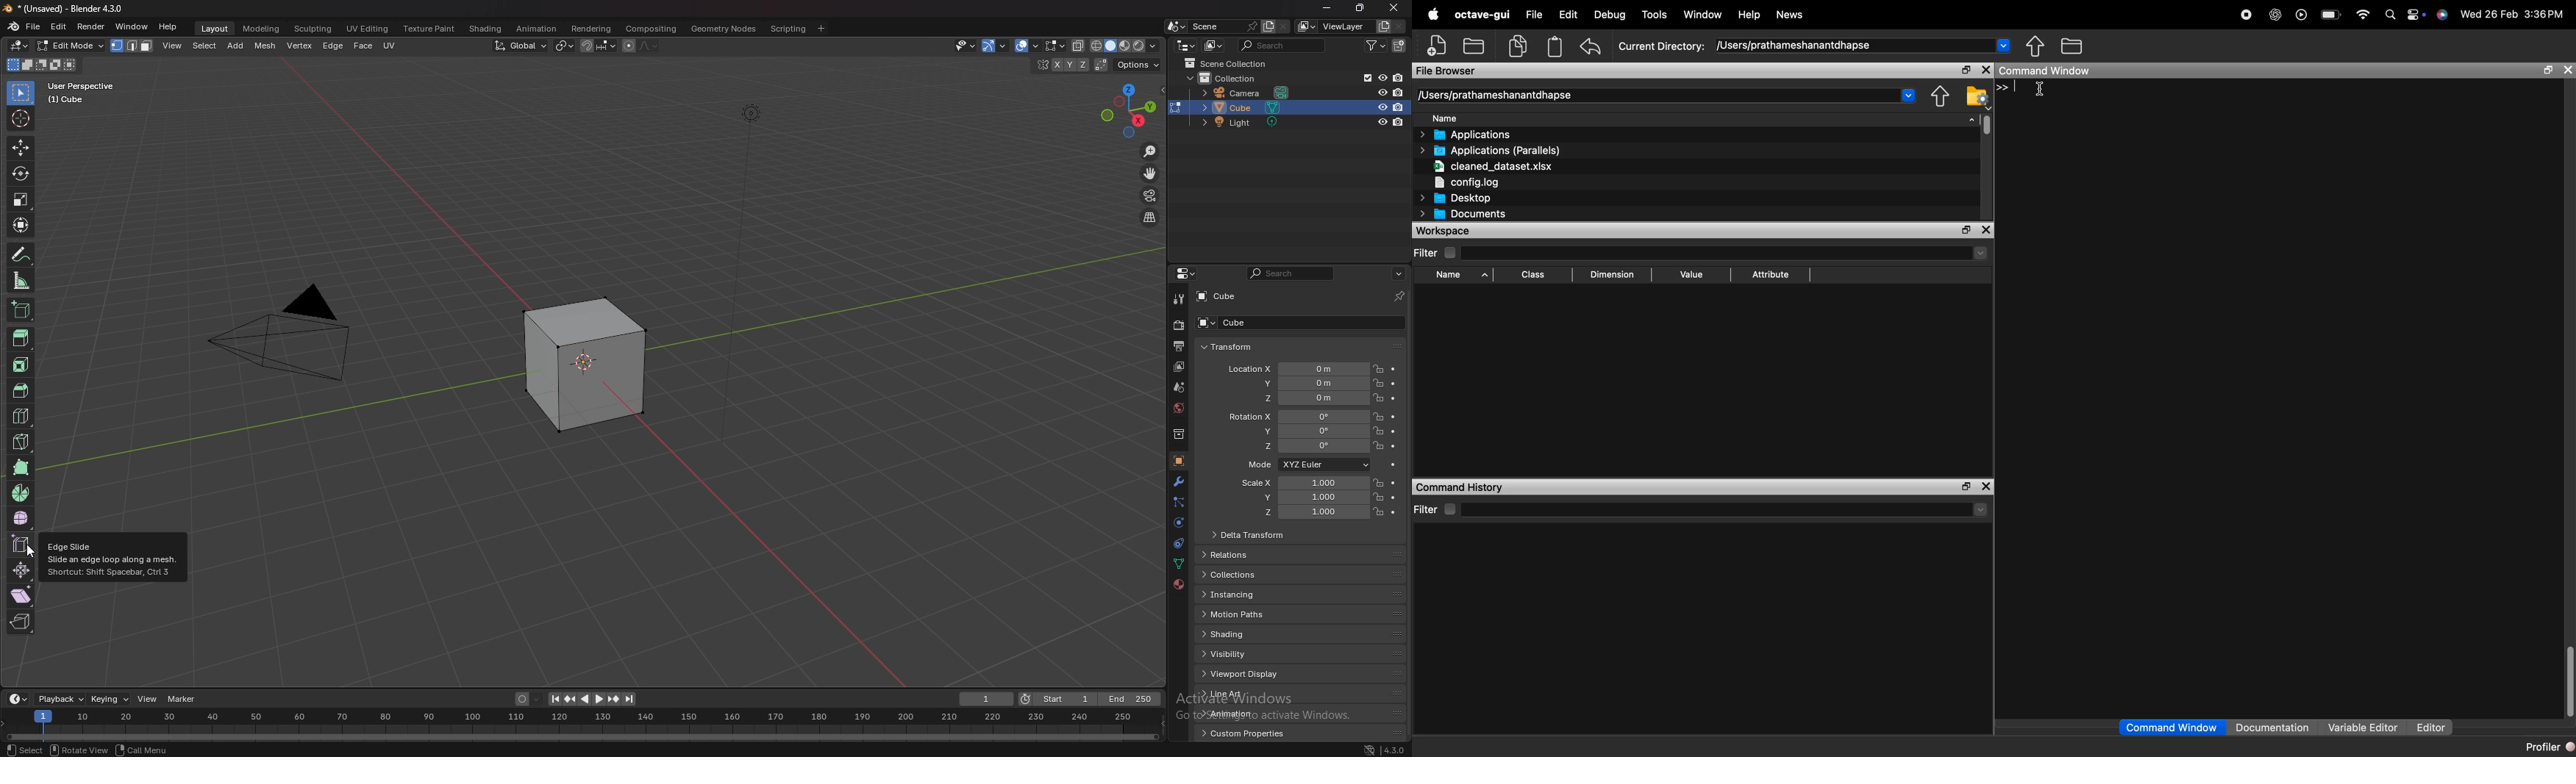 The image size is (2576, 784). What do you see at coordinates (21, 200) in the screenshot?
I see `scale` at bounding box center [21, 200].